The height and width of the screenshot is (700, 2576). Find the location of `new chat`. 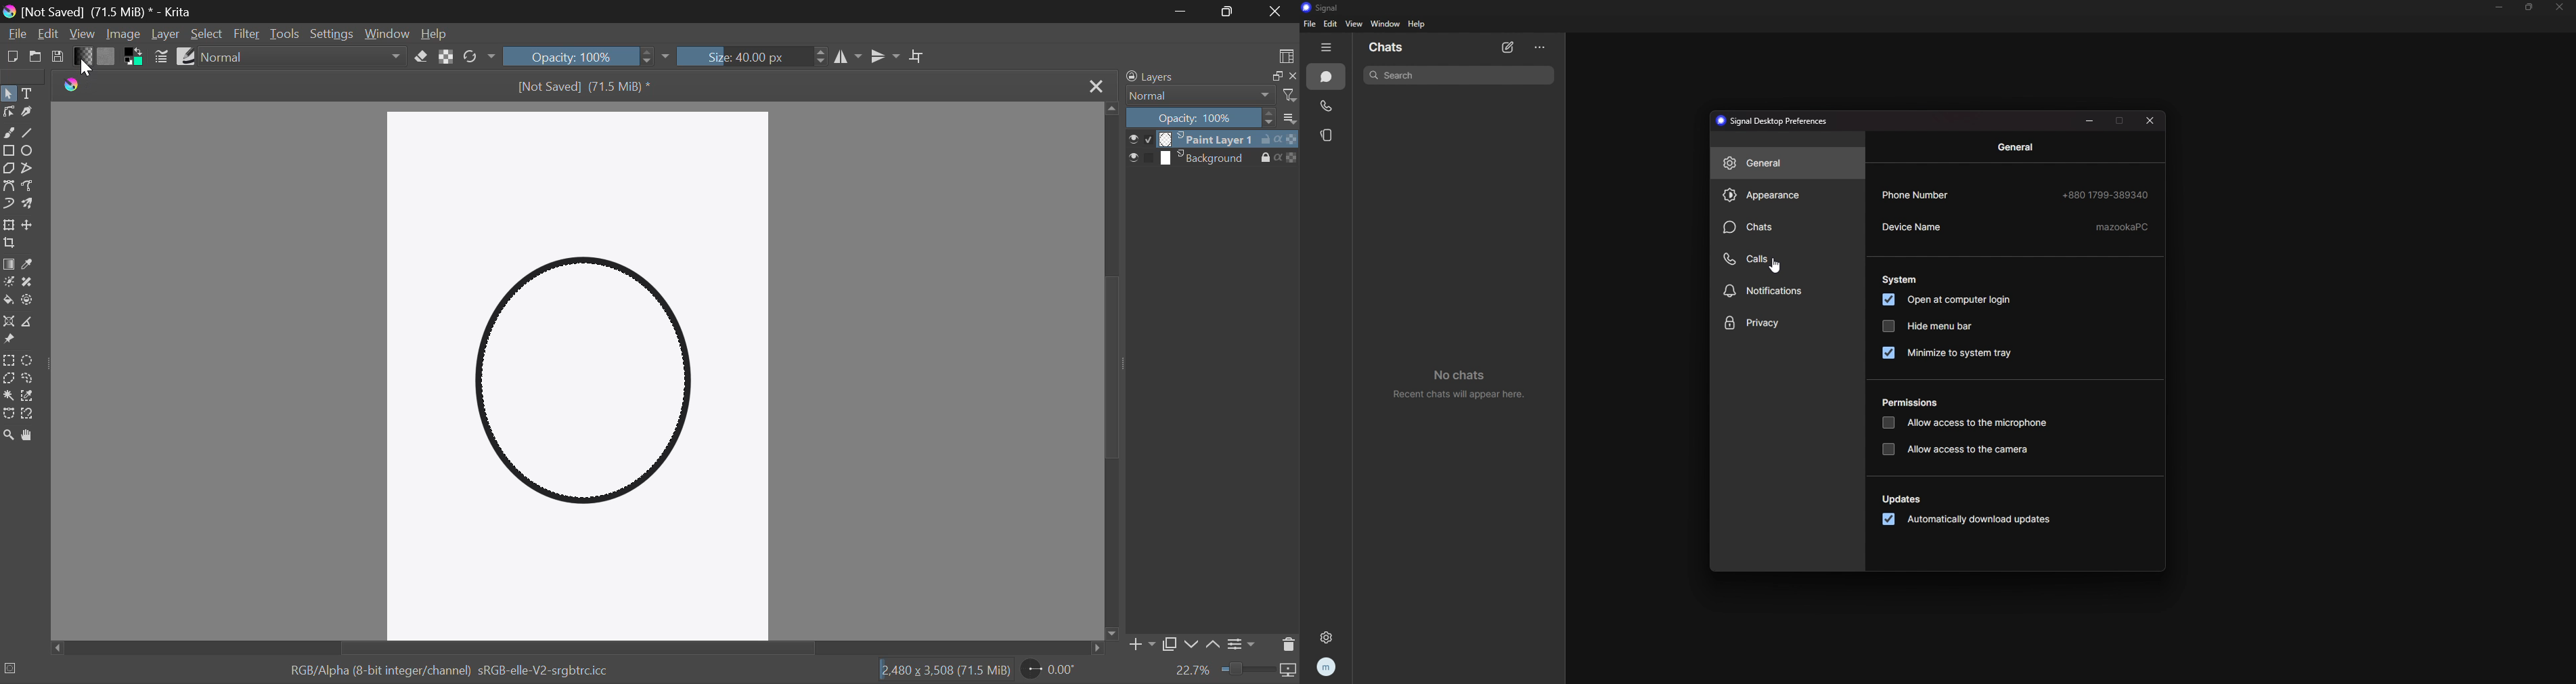

new chat is located at coordinates (1509, 49).